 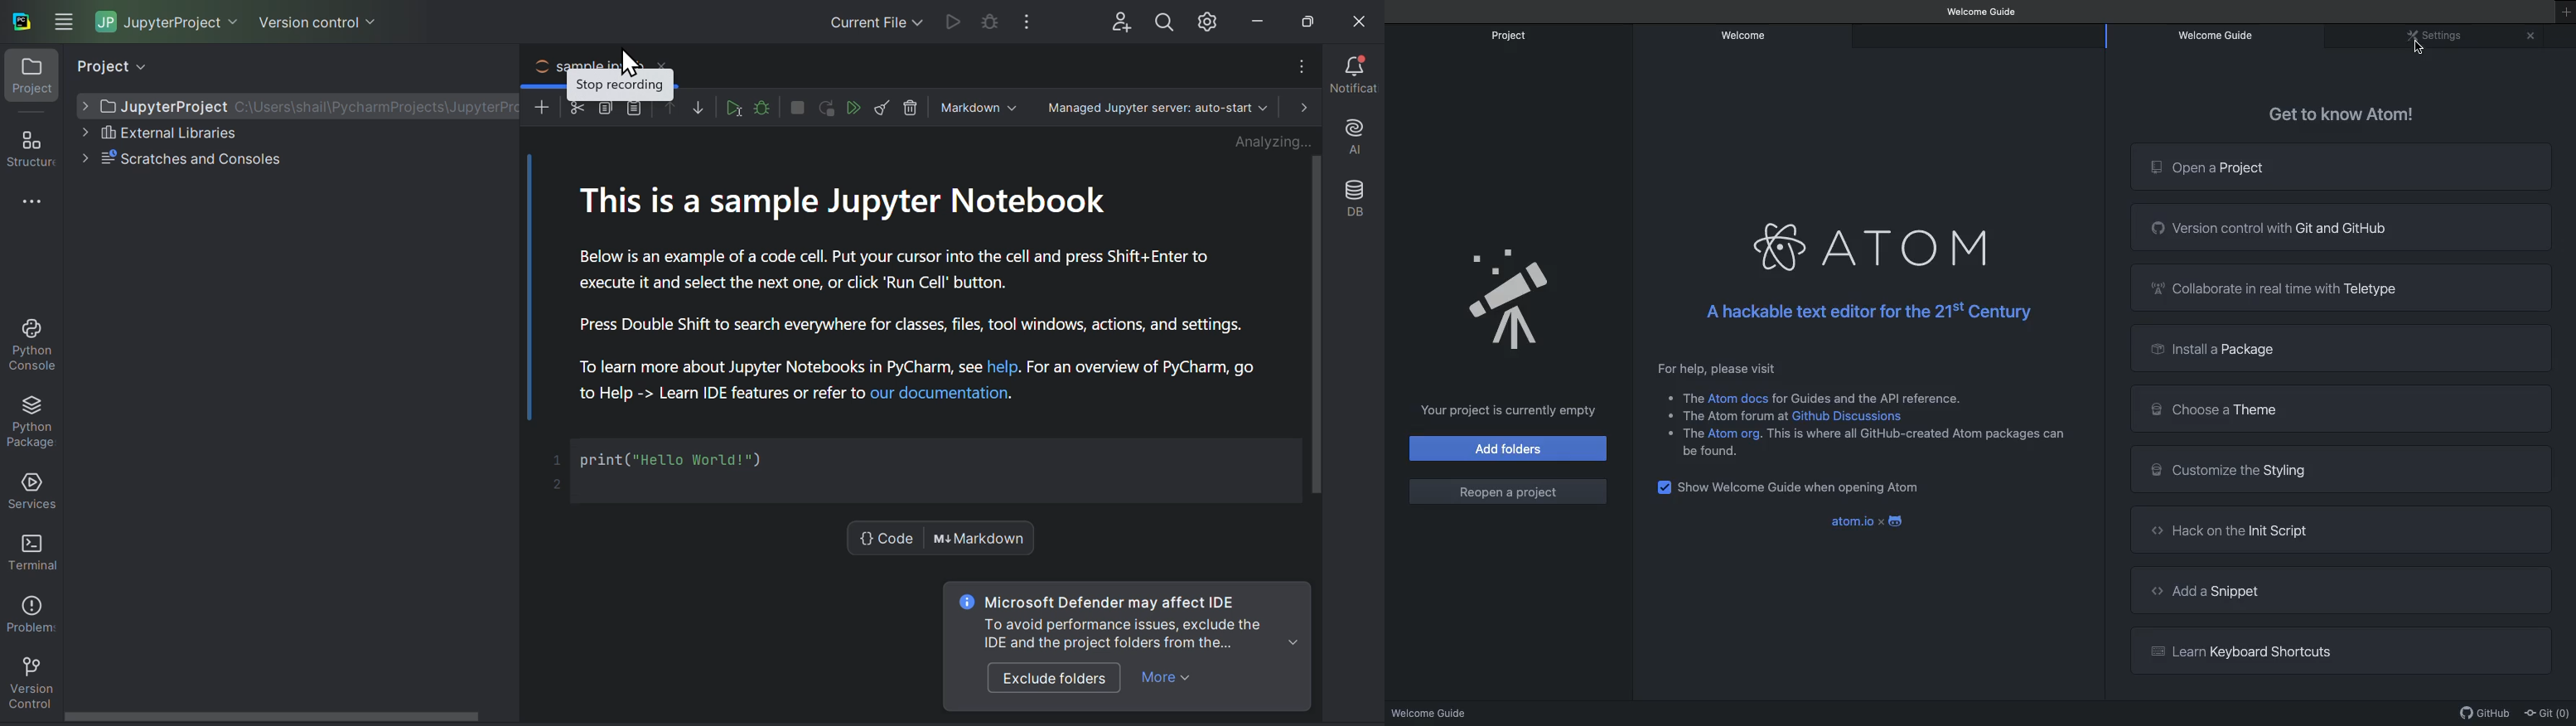 What do you see at coordinates (2221, 35) in the screenshot?
I see `Welcome guide` at bounding box center [2221, 35].